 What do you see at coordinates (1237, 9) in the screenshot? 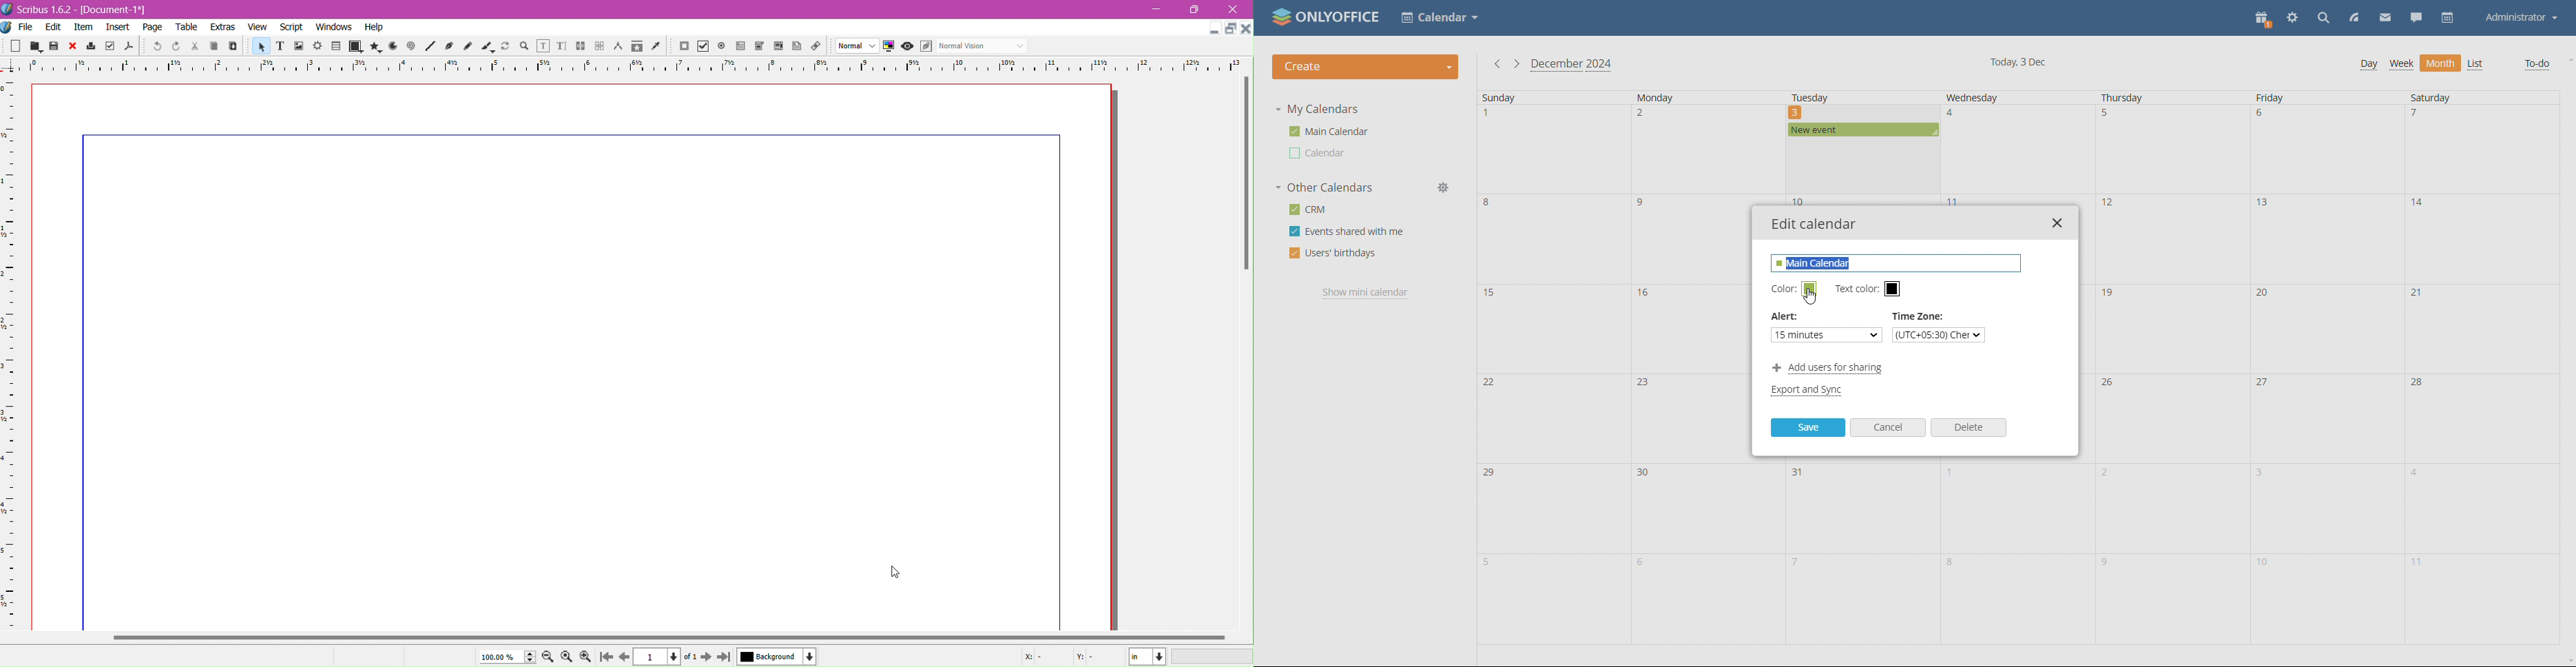
I see `close app` at bounding box center [1237, 9].